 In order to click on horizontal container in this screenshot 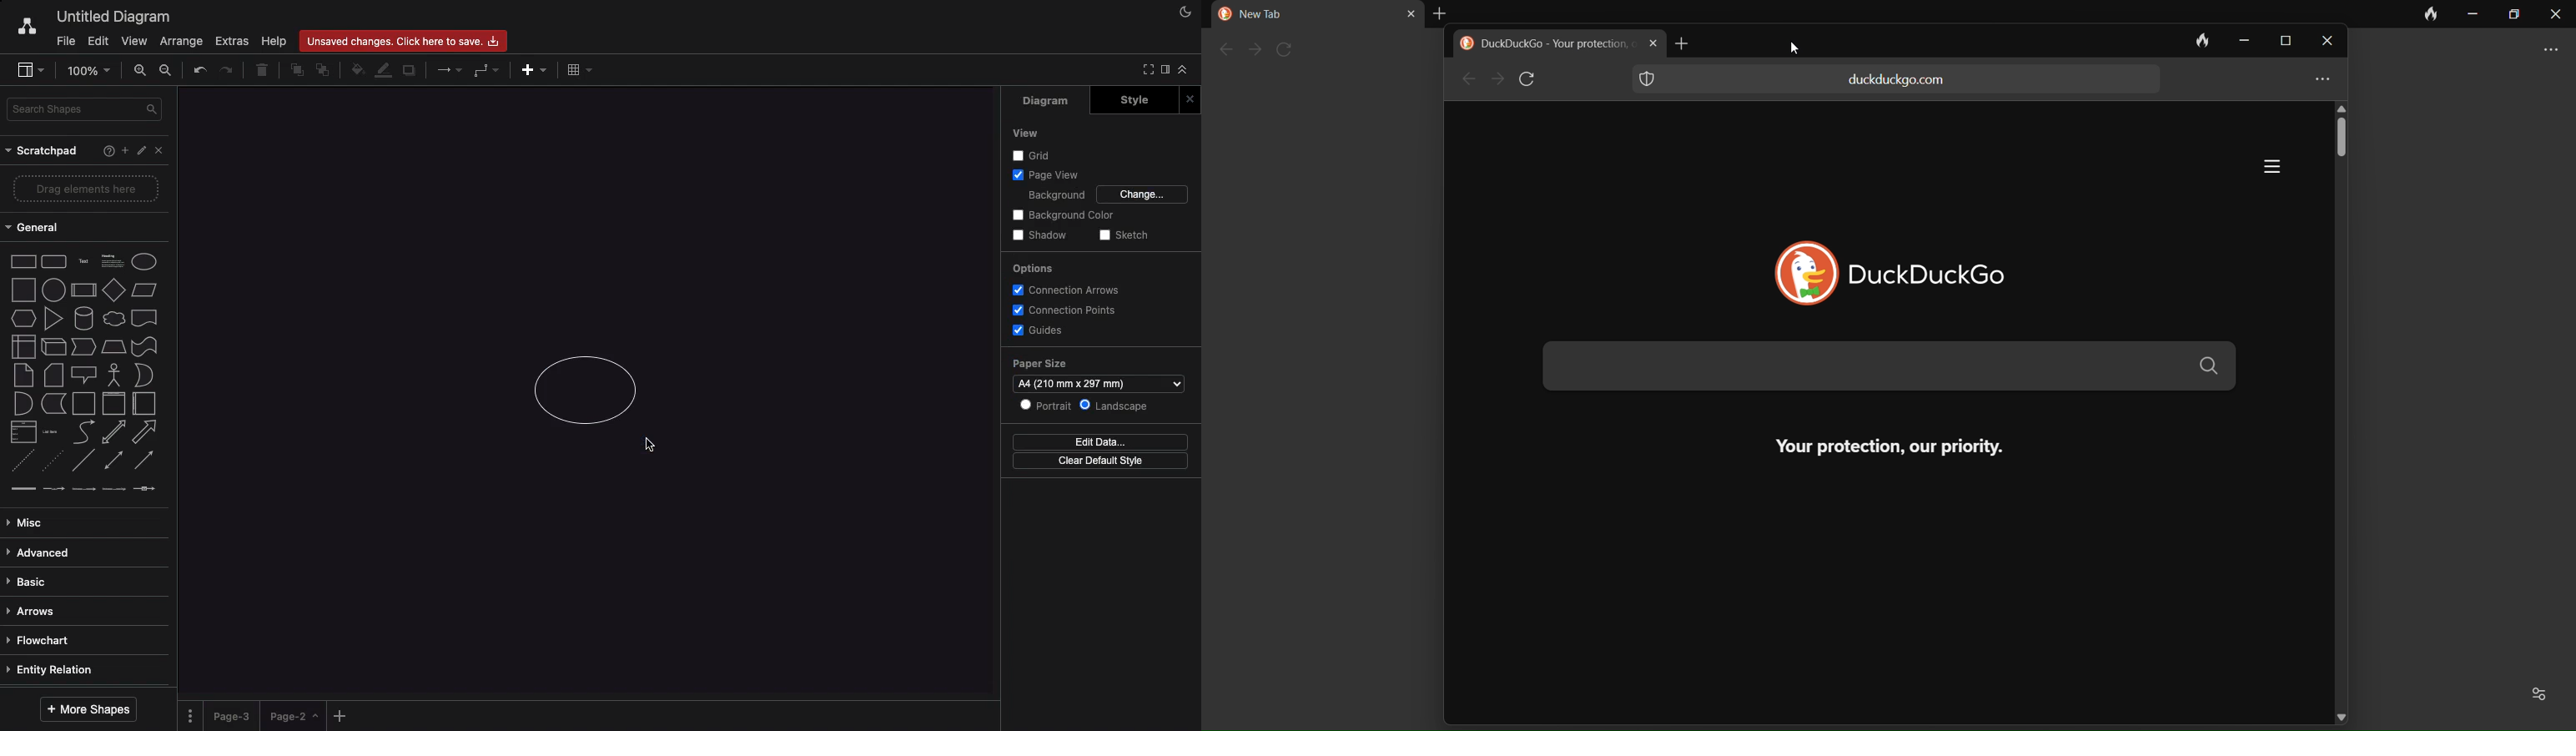, I will do `click(144, 403)`.